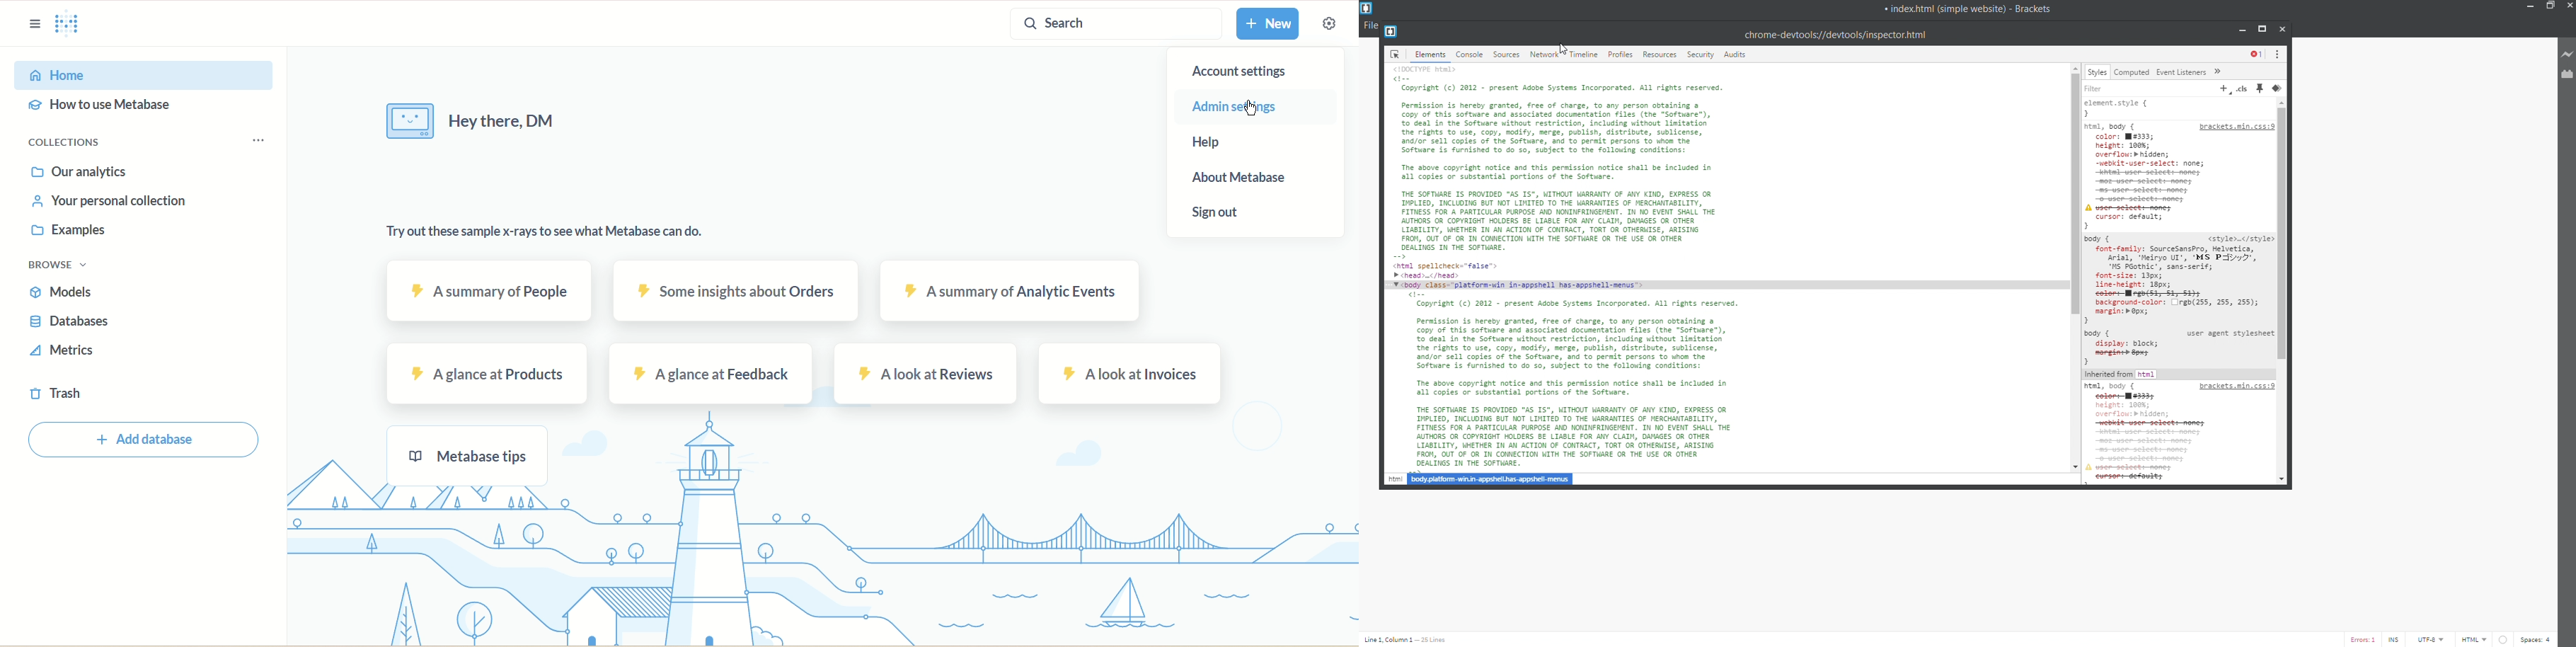  What do you see at coordinates (1619, 54) in the screenshot?
I see `profiles` at bounding box center [1619, 54].